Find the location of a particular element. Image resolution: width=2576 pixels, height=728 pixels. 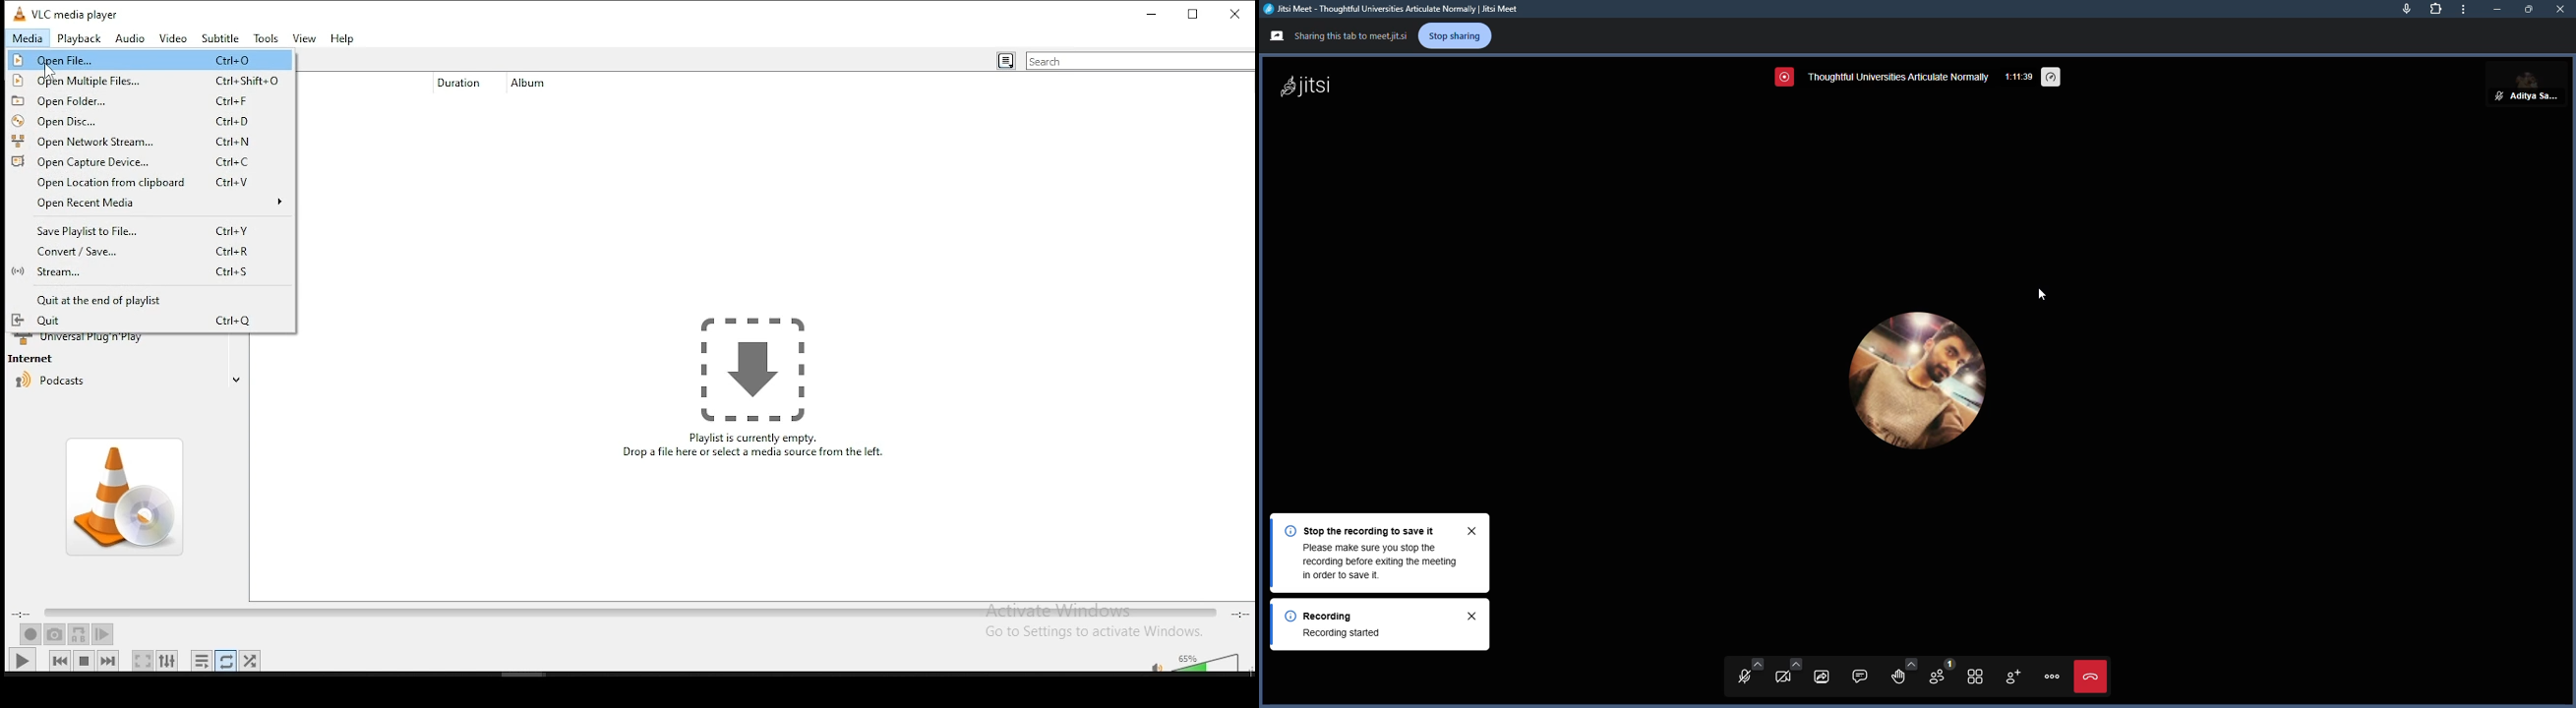

toggle tile view is located at coordinates (1975, 677).